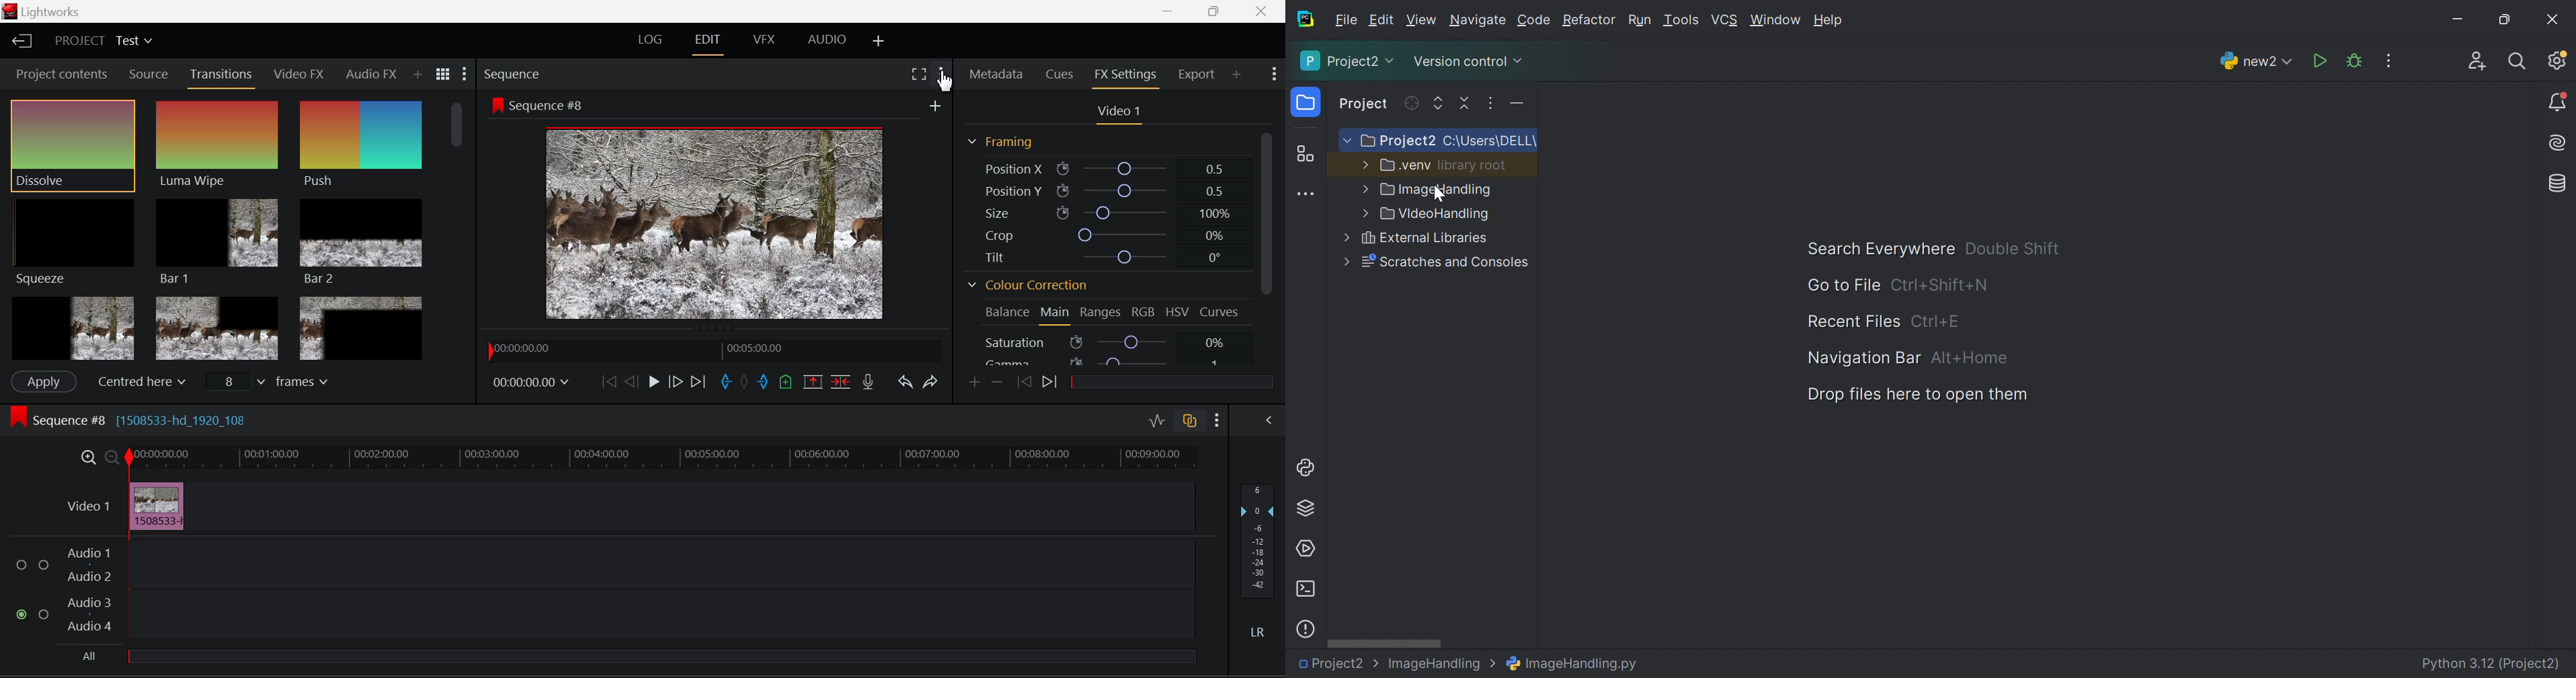 The image size is (2576, 700). Describe the element at coordinates (939, 107) in the screenshot. I see `Add` at that location.